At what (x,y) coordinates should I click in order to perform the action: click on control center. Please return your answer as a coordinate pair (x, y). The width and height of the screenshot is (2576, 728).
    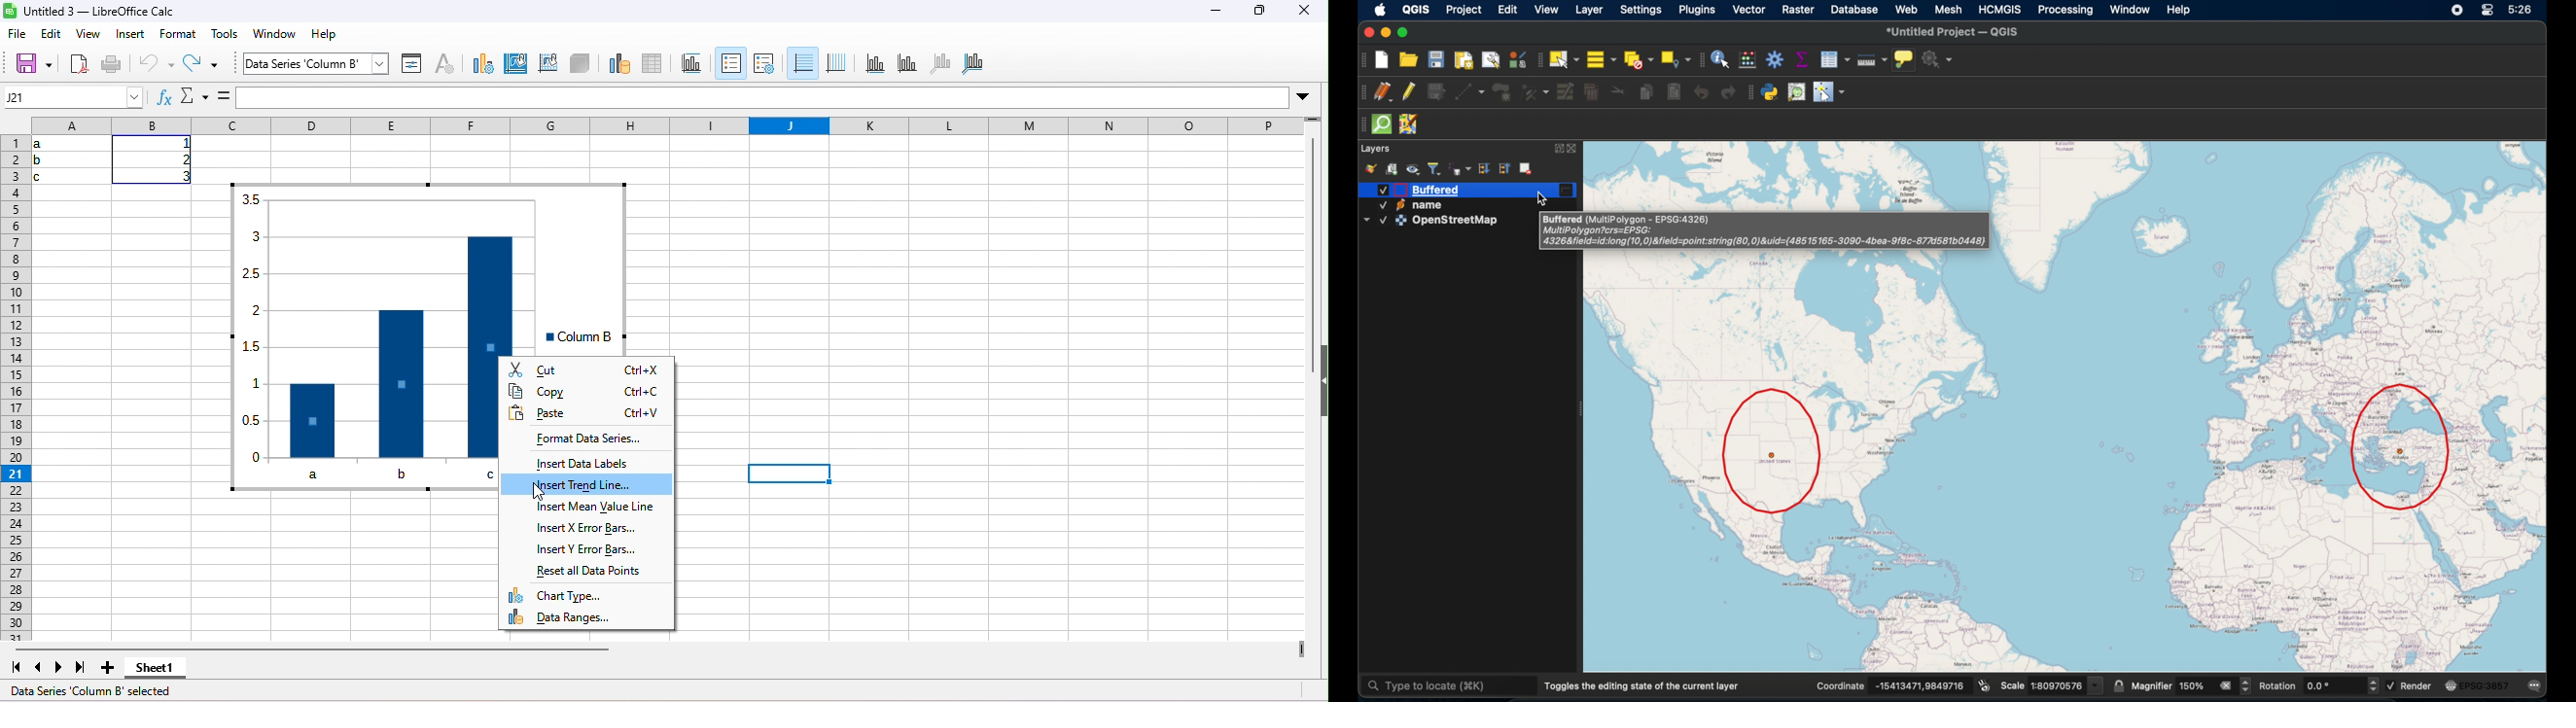
    Looking at the image, I should click on (2489, 10).